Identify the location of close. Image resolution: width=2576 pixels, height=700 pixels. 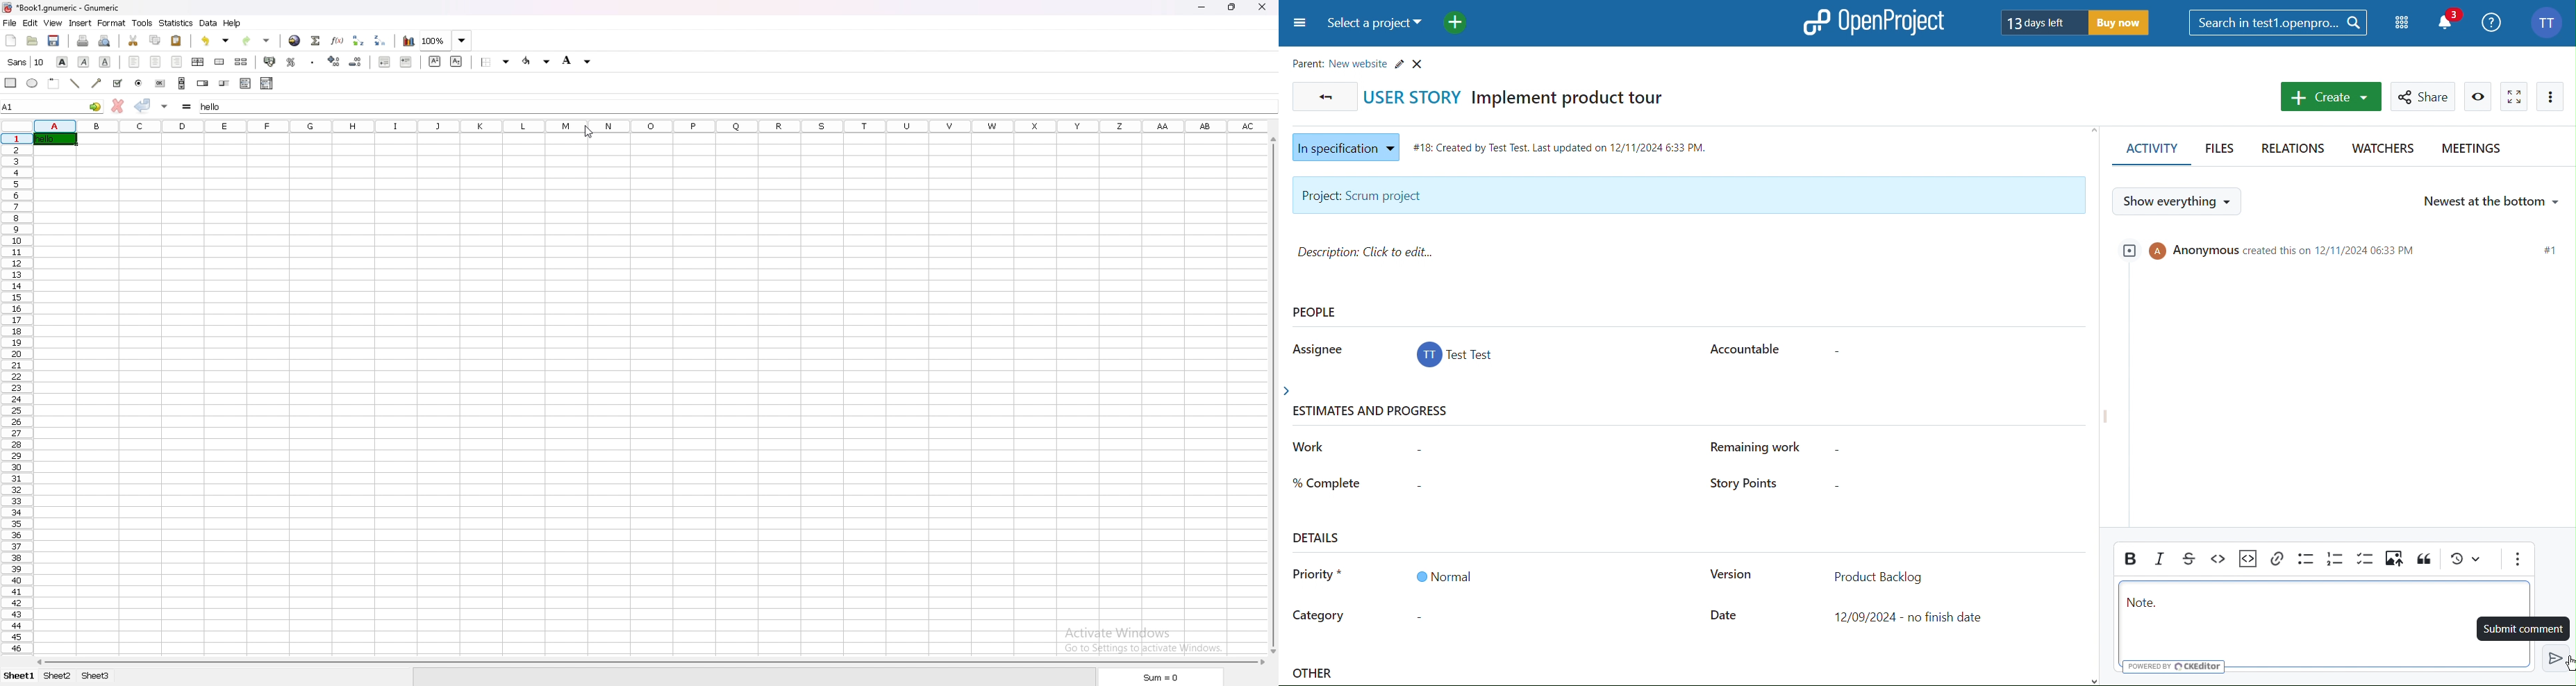
(1262, 8).